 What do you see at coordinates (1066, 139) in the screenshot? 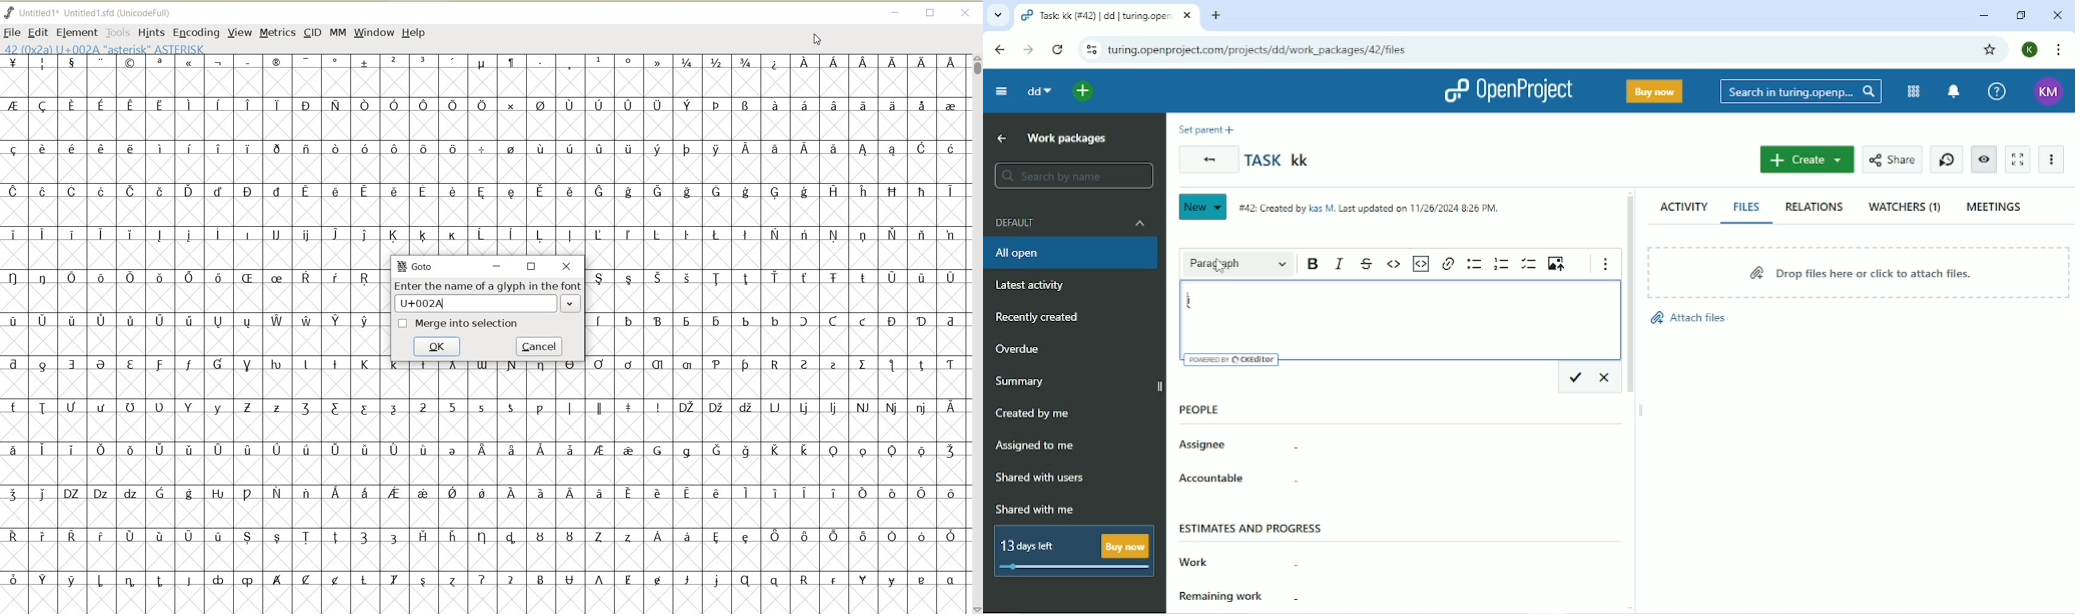
I see `Work packages` at bounding box center [1066, 139].